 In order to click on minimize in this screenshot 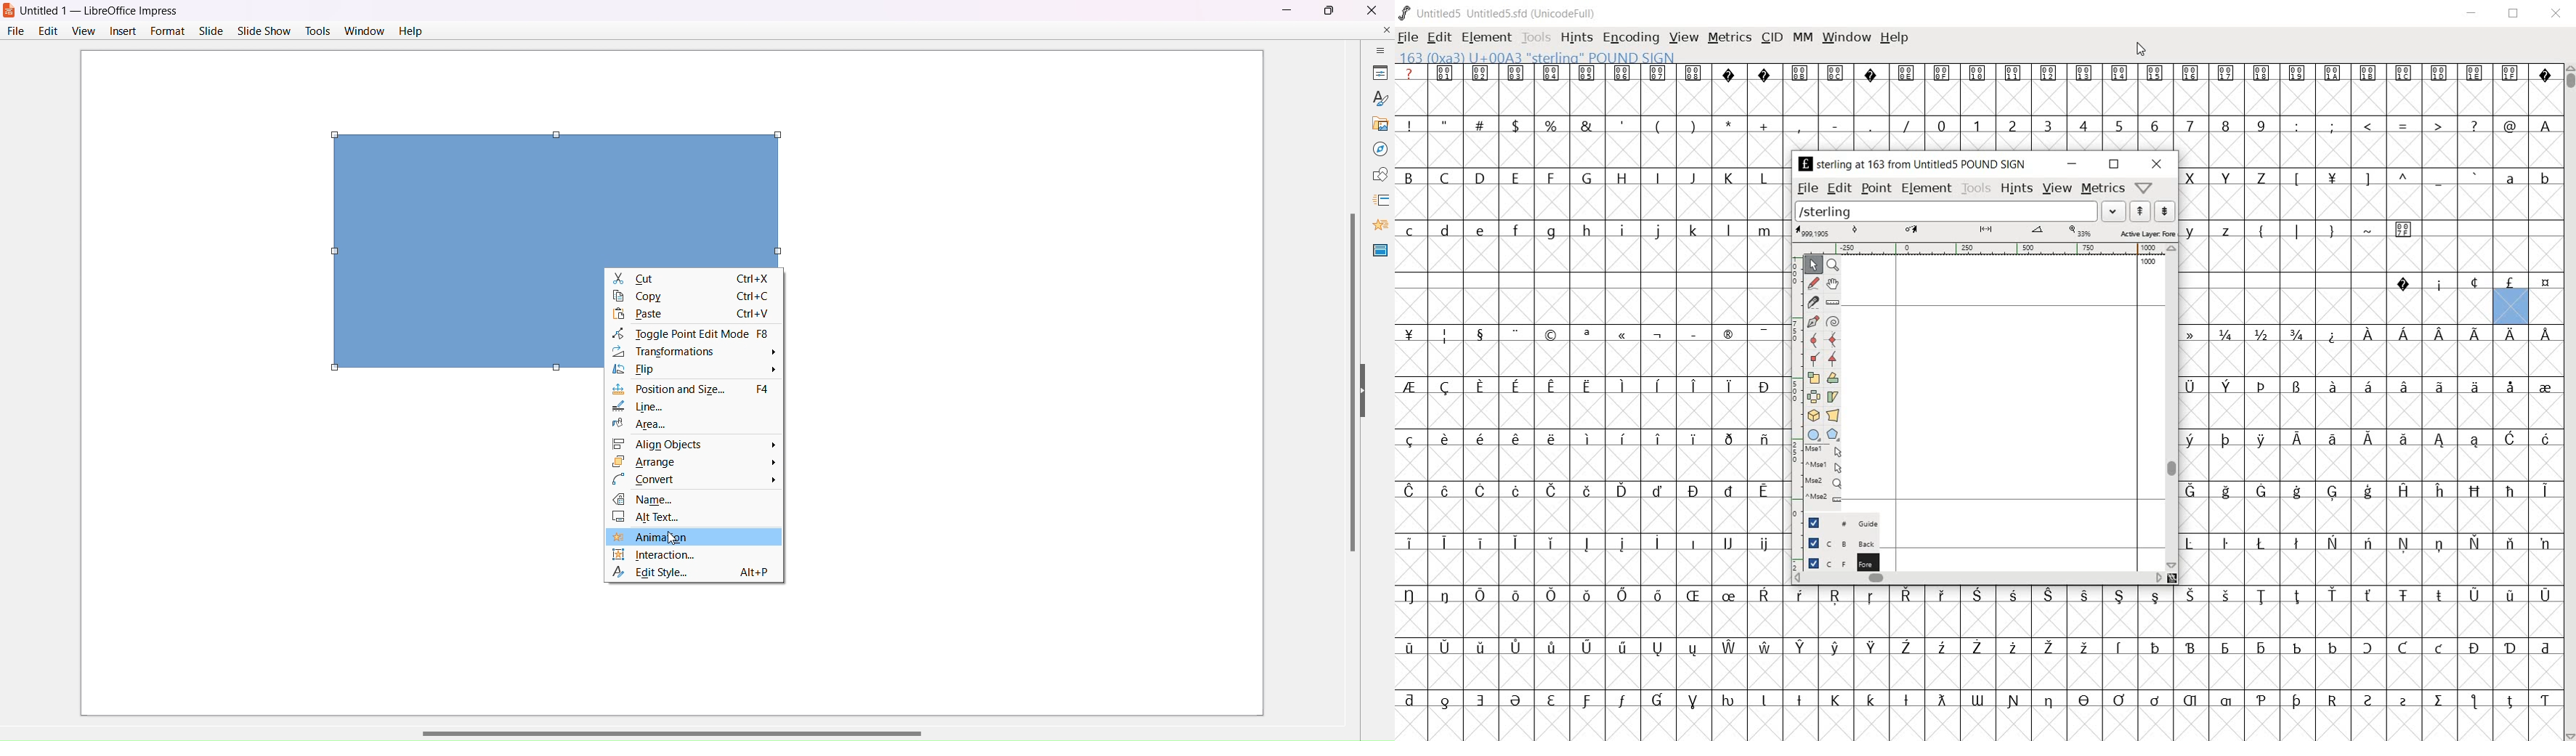, I will do `click(2071, 164)`.